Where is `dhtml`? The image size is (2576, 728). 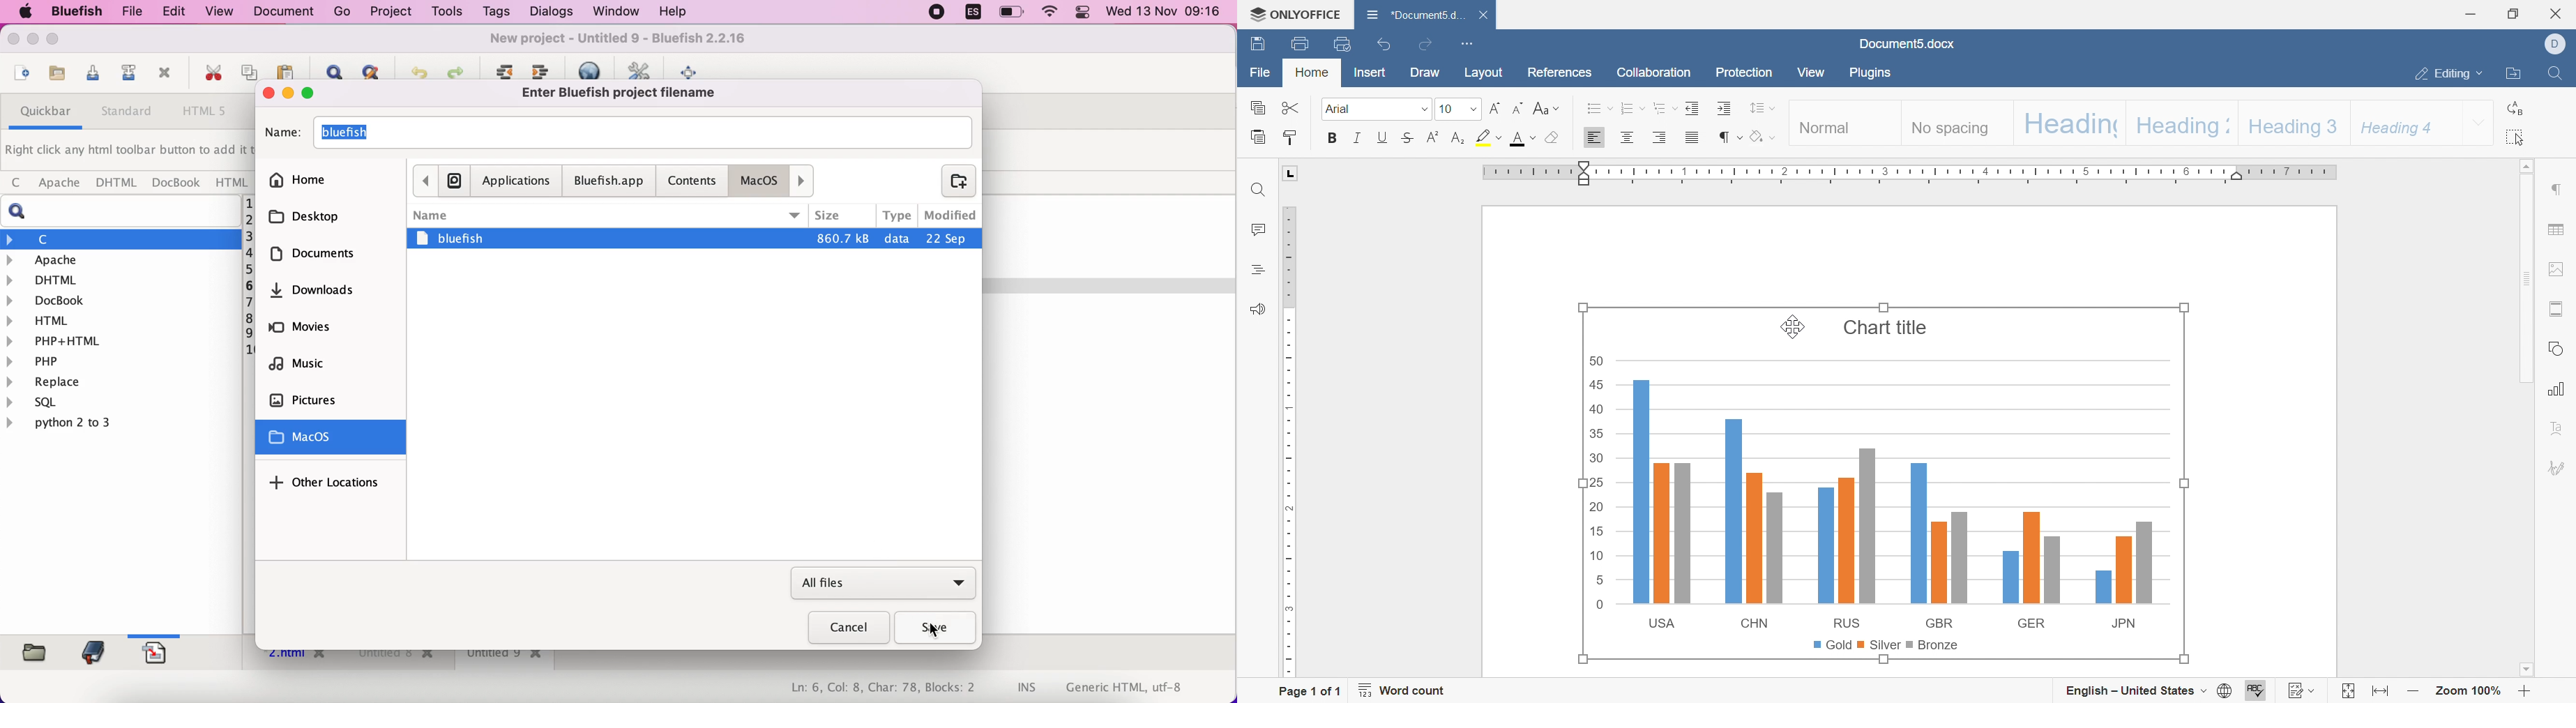
dhtml is located at coordinates (117, 183).